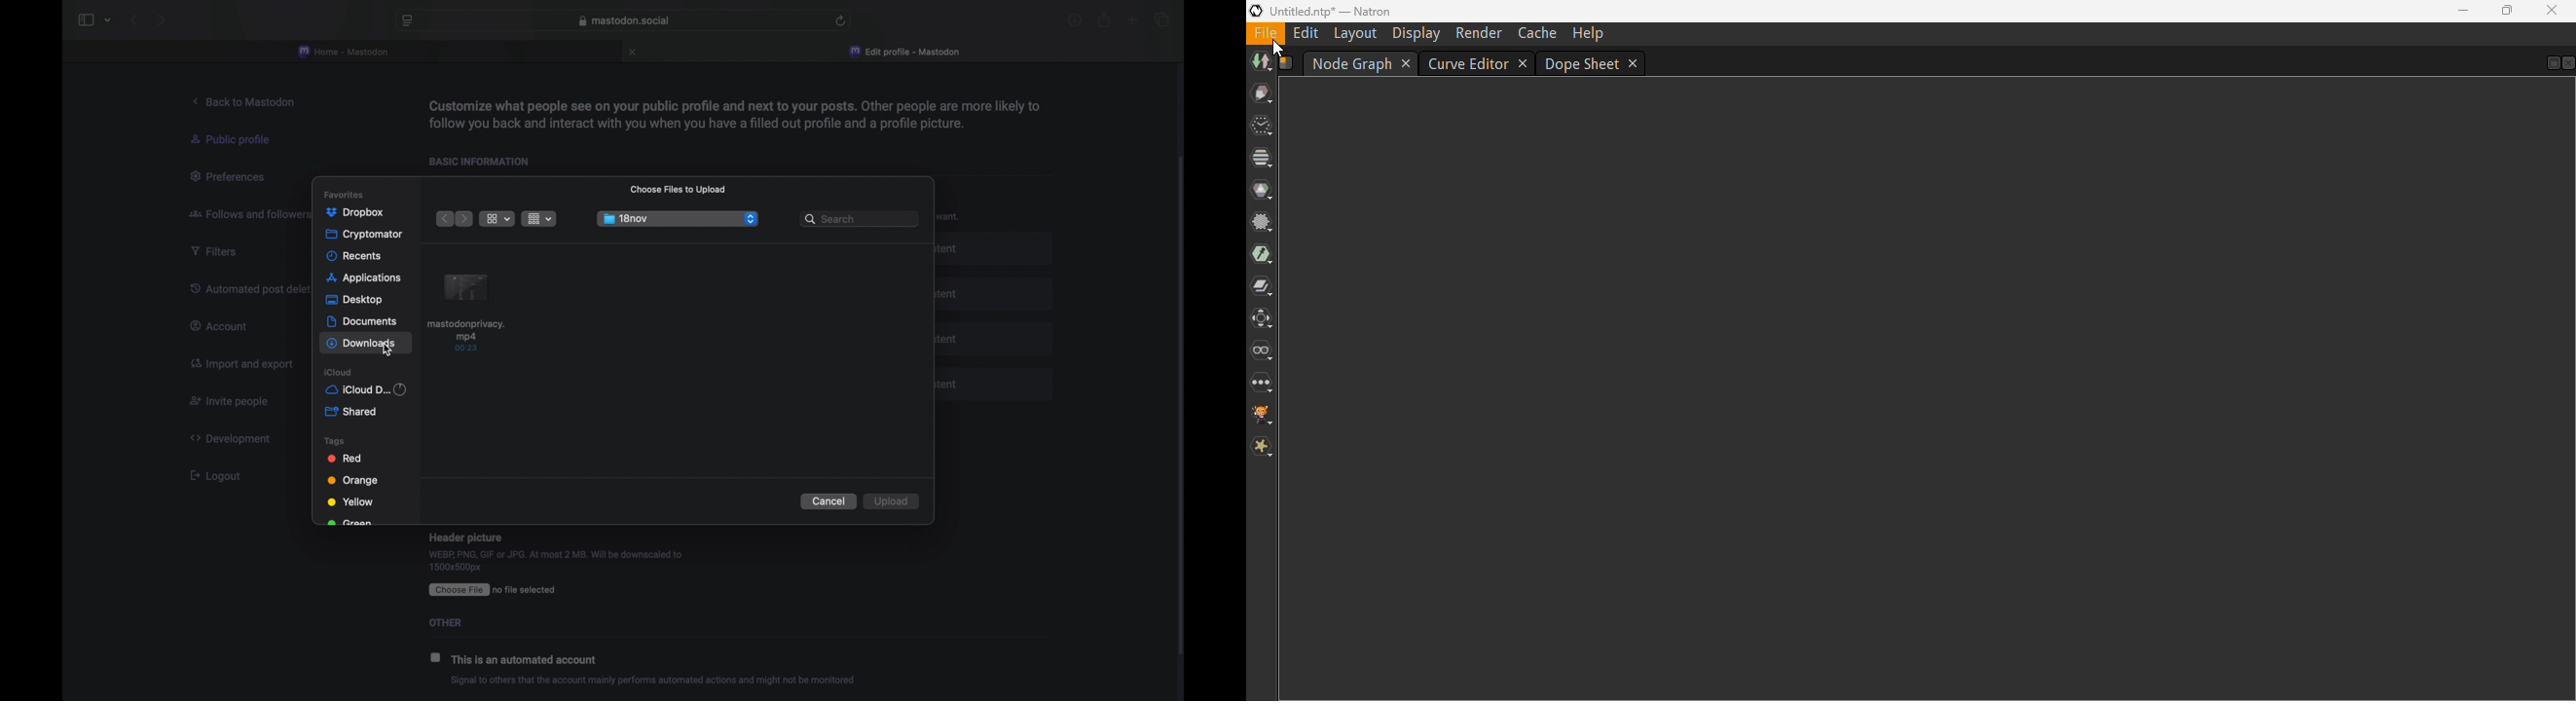 The height and width of the screenshot is (728, 2576). I want to click on invite people, so click(229, 402).